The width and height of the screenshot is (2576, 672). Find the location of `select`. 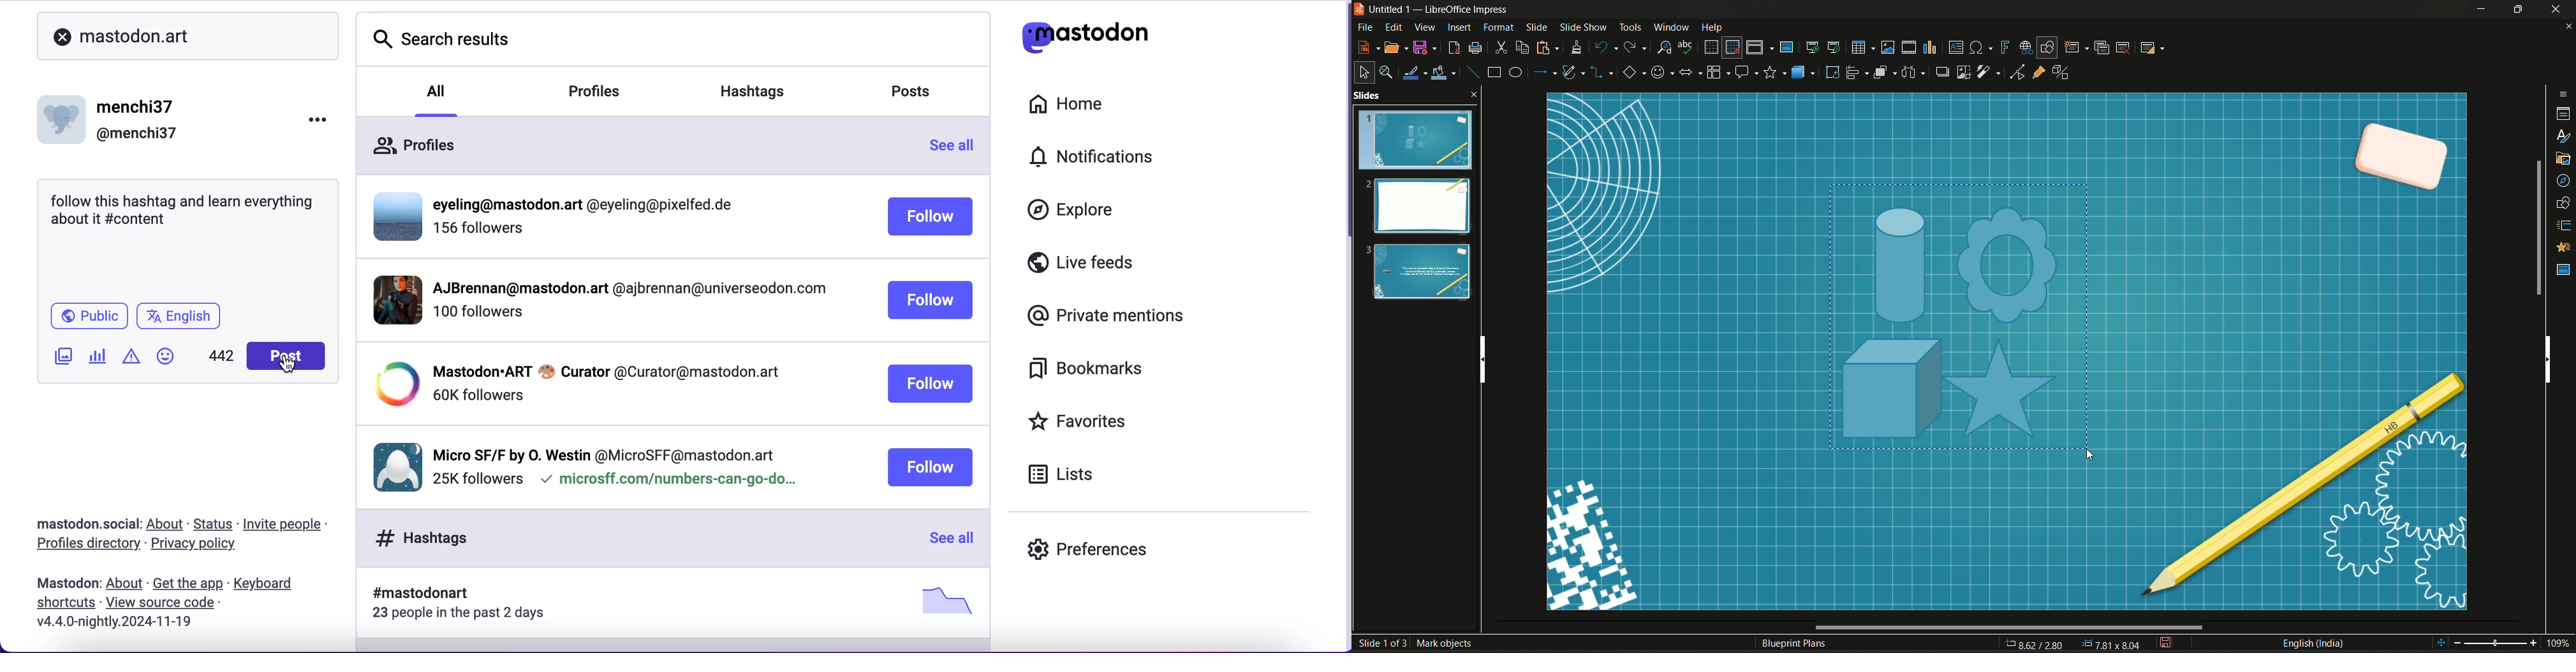

select is located at coordinates (1362, 72).